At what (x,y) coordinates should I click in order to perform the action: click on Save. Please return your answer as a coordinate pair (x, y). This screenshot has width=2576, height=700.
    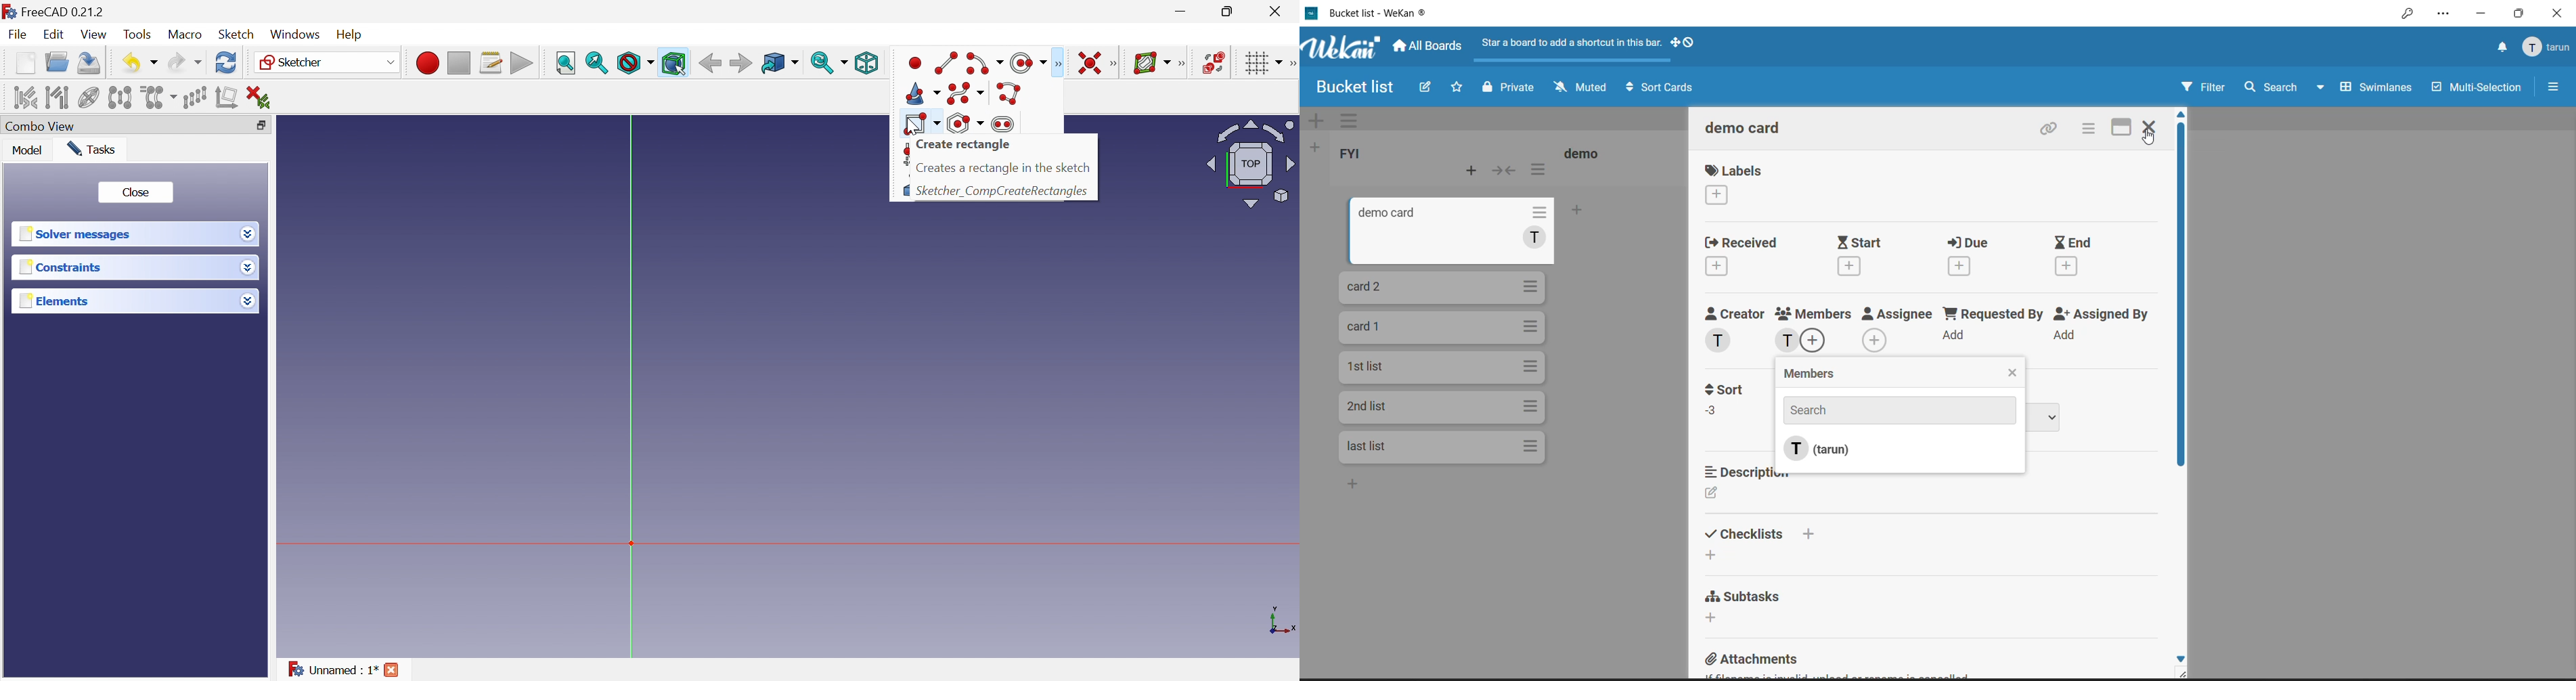
    Looking at the image, I should click on (90, 64).